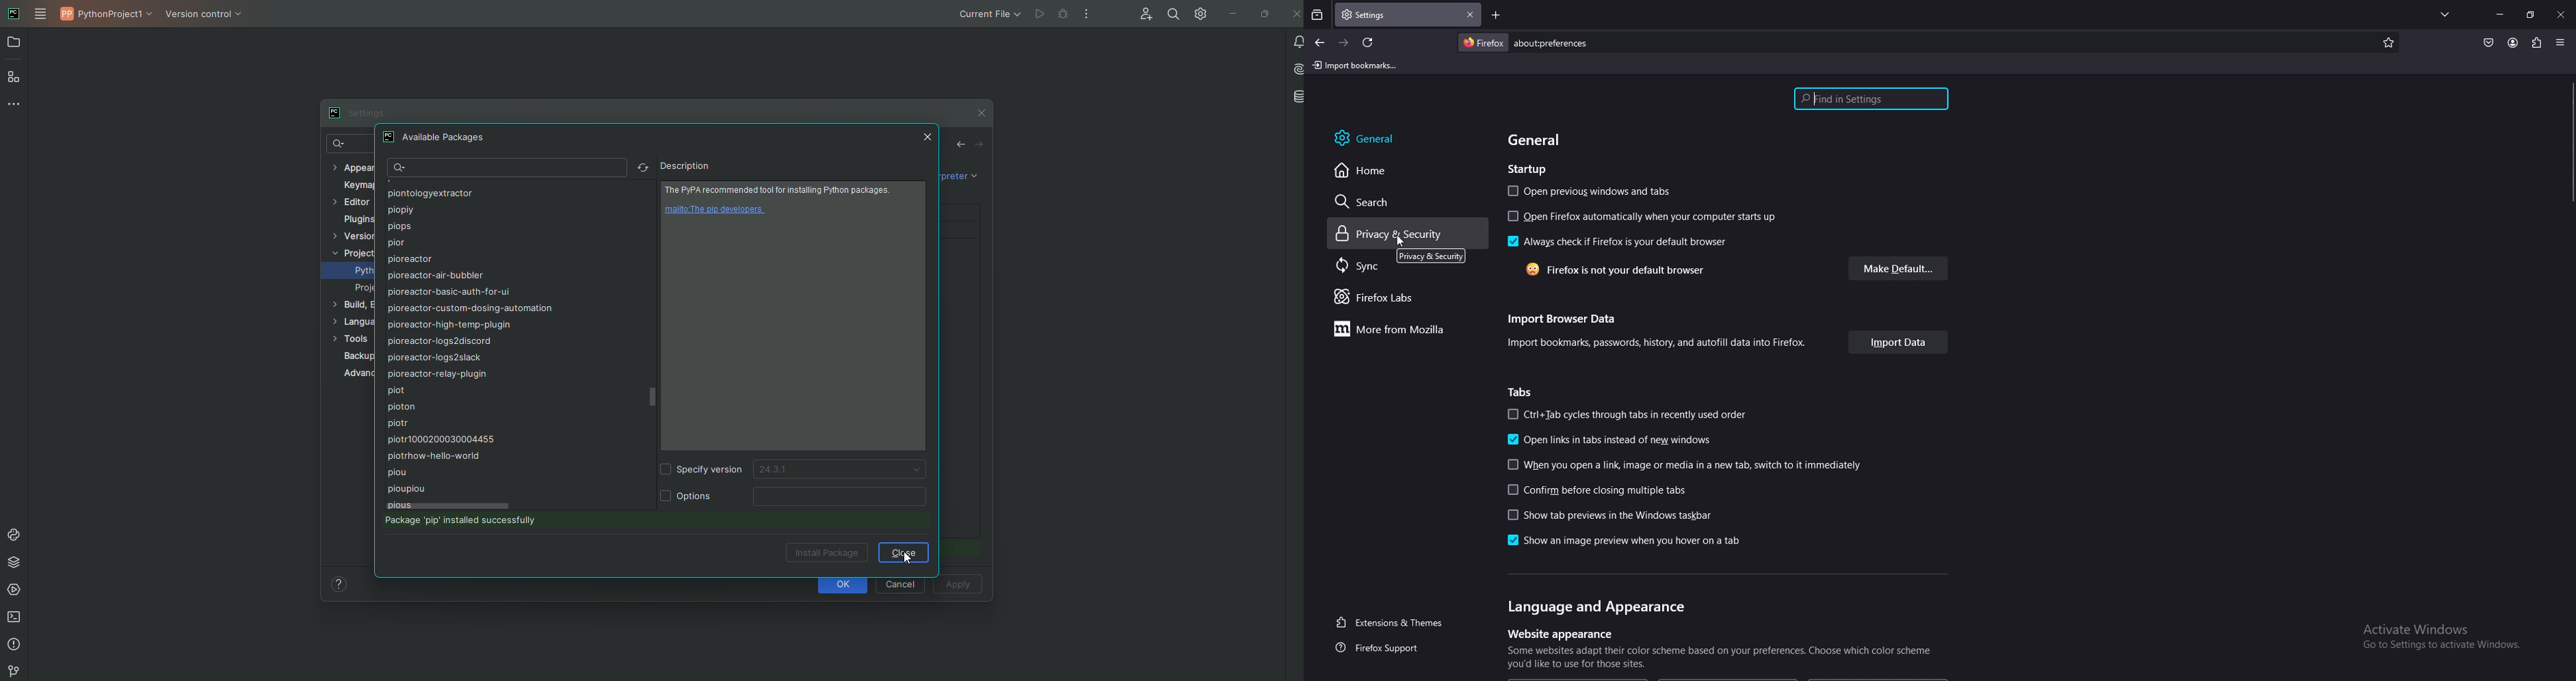 This screenshot has width=2576, height=700. I want to click on startup, so click(1532, 168).